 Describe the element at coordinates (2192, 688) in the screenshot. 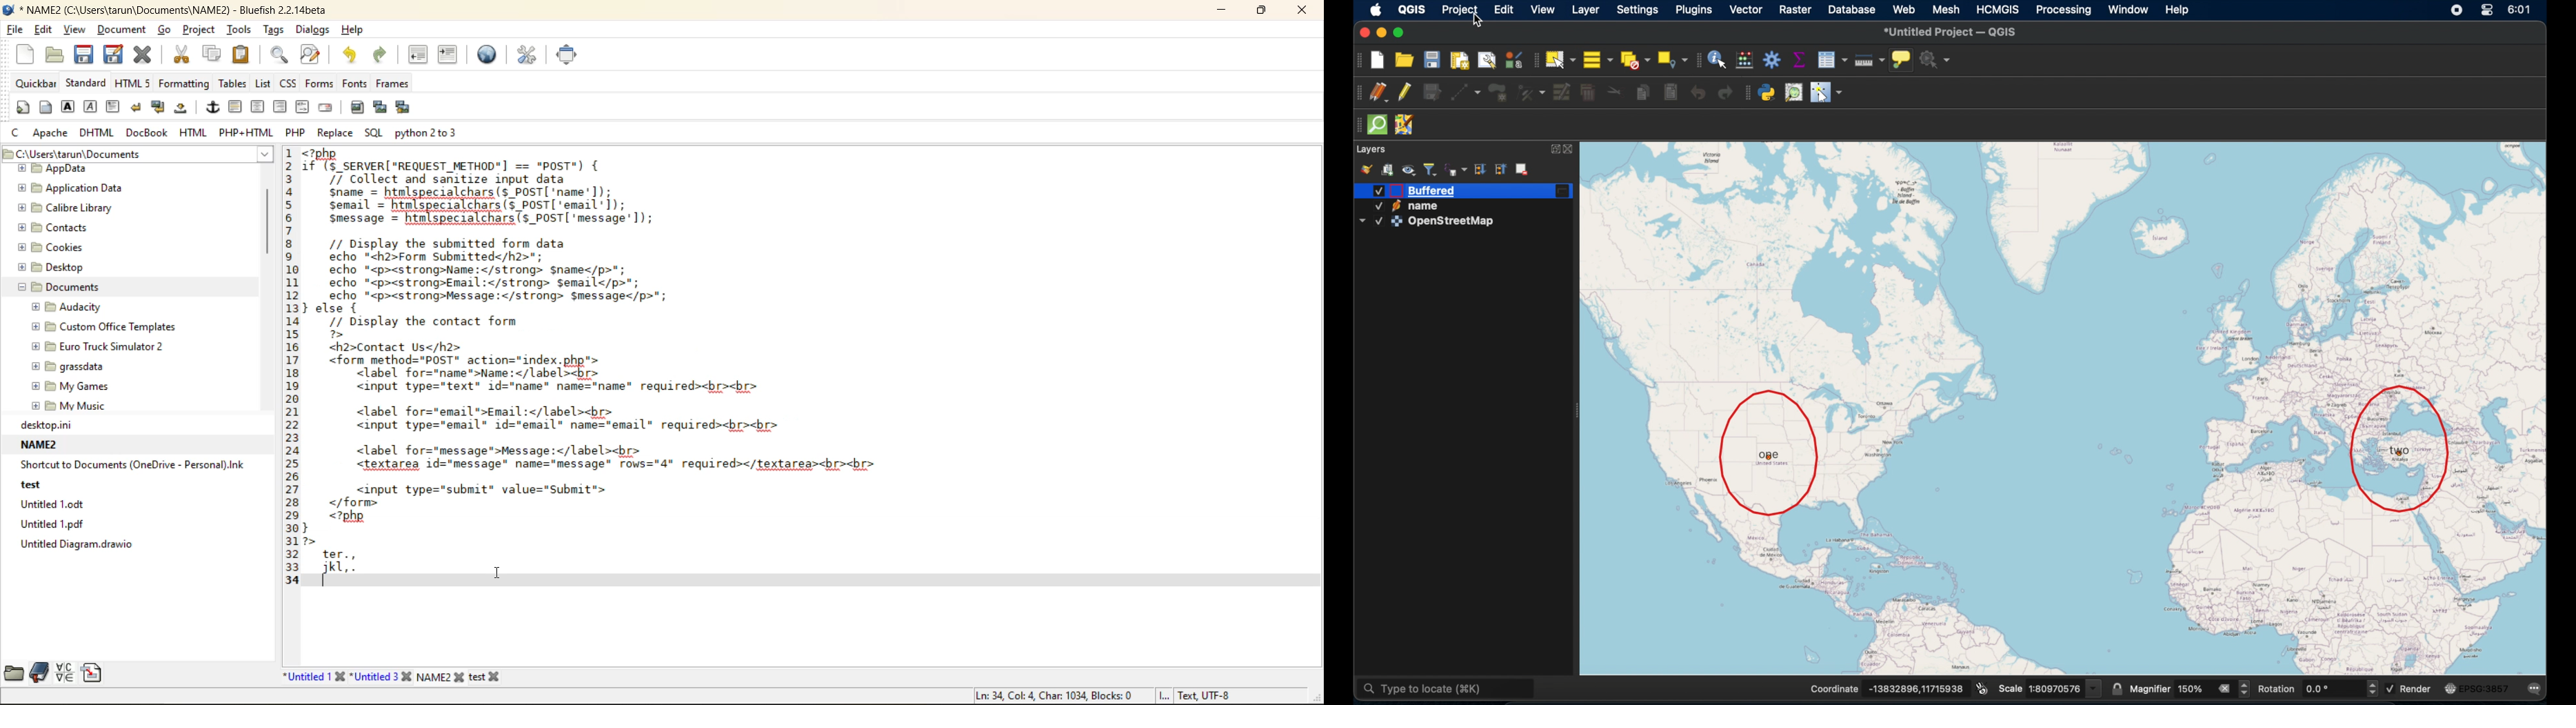

I see `magnifier value` at that location.